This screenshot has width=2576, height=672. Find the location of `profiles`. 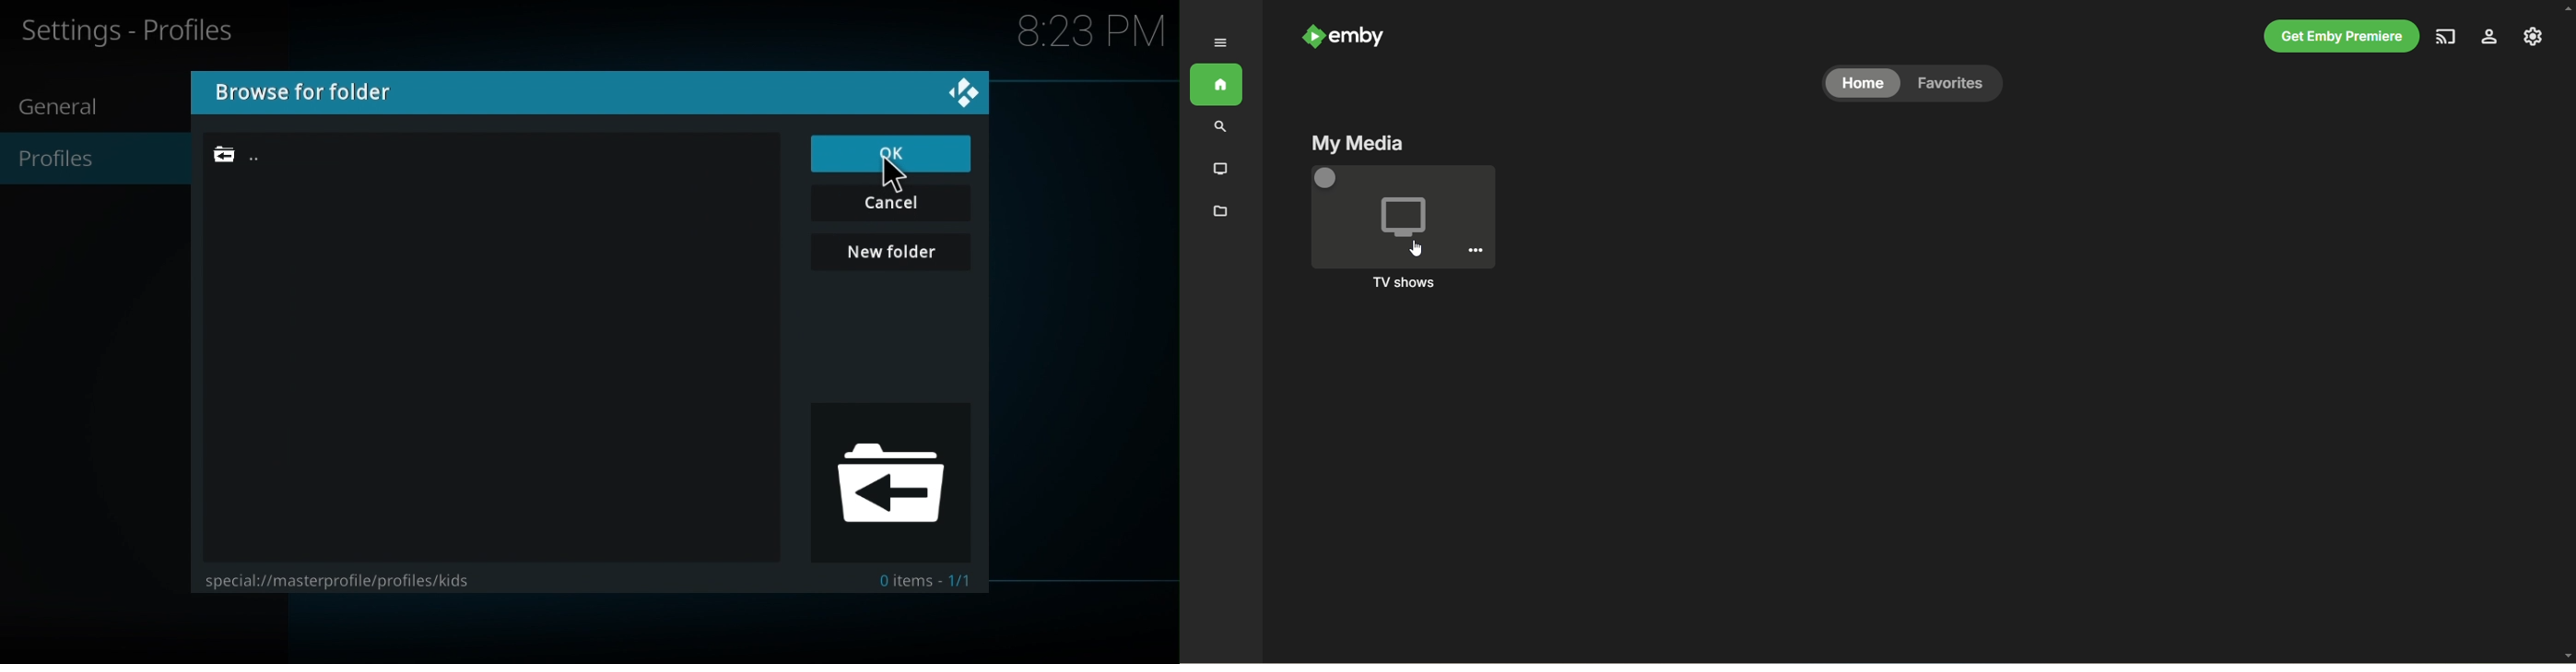

profiles is located at coordinates (60, 160).